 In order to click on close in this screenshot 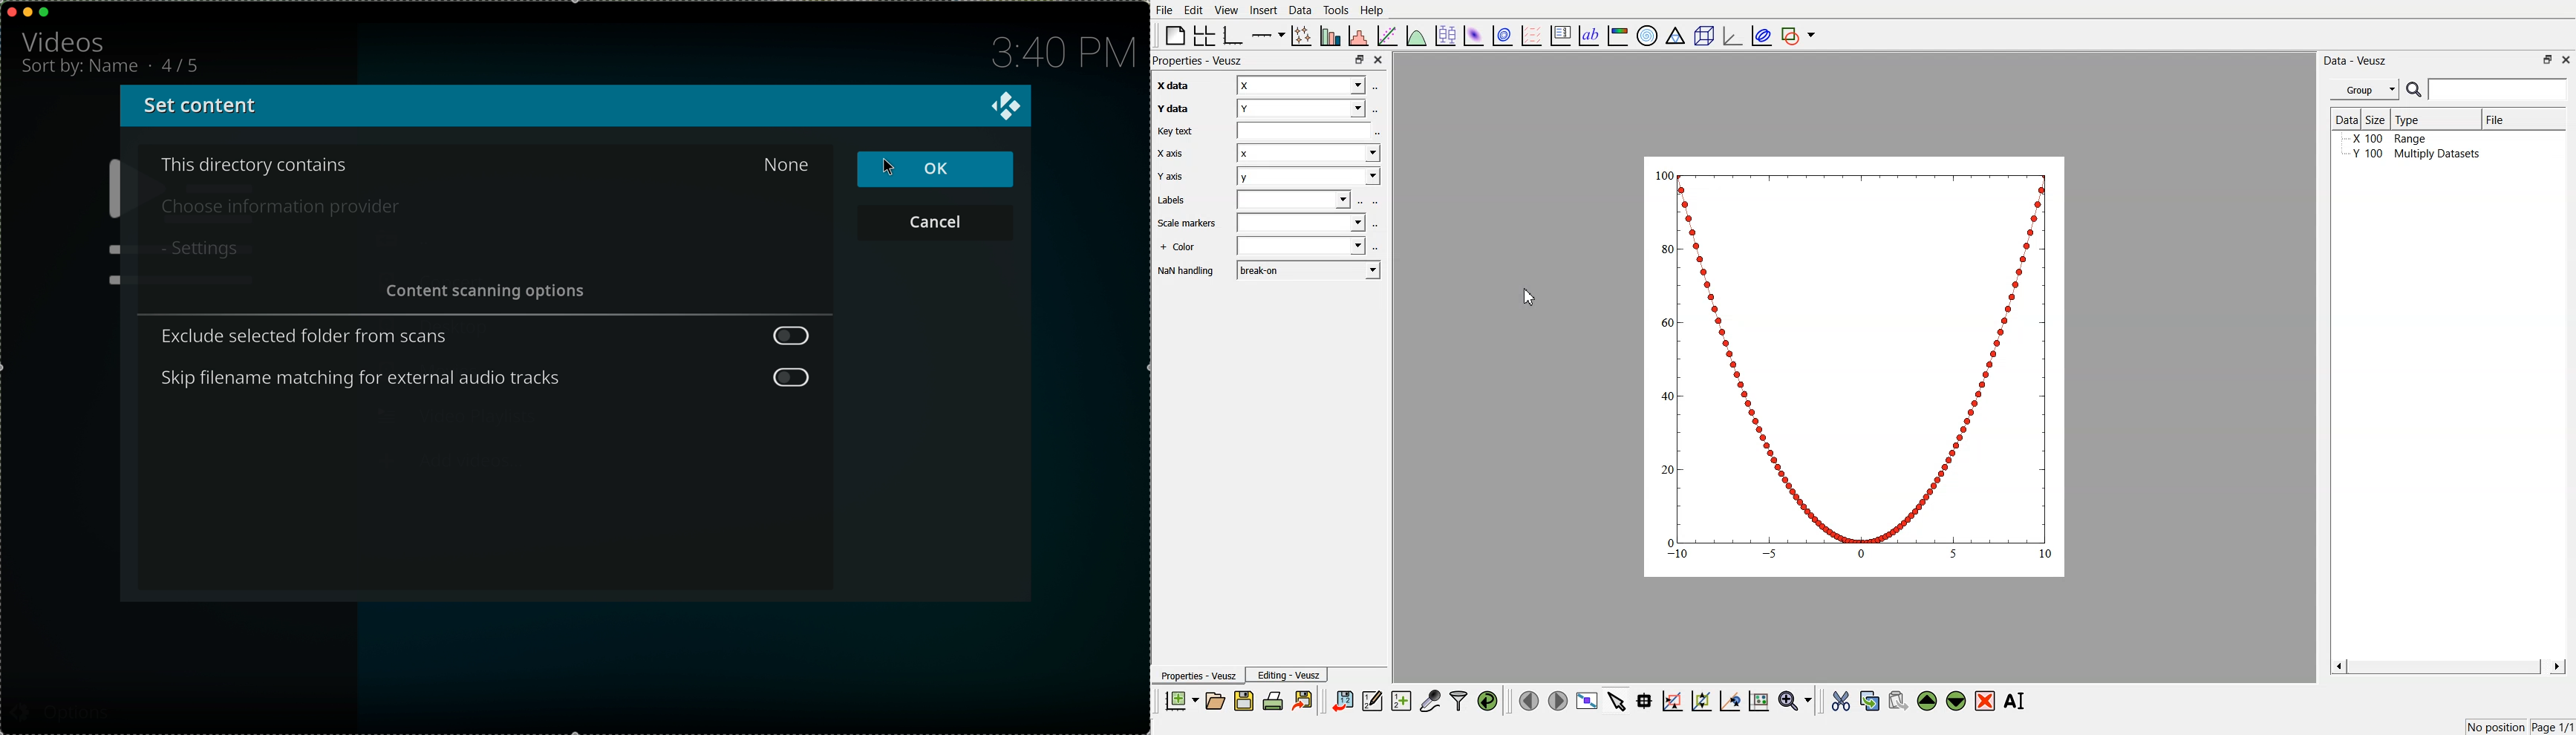, I will do `click(1006, 106)`.